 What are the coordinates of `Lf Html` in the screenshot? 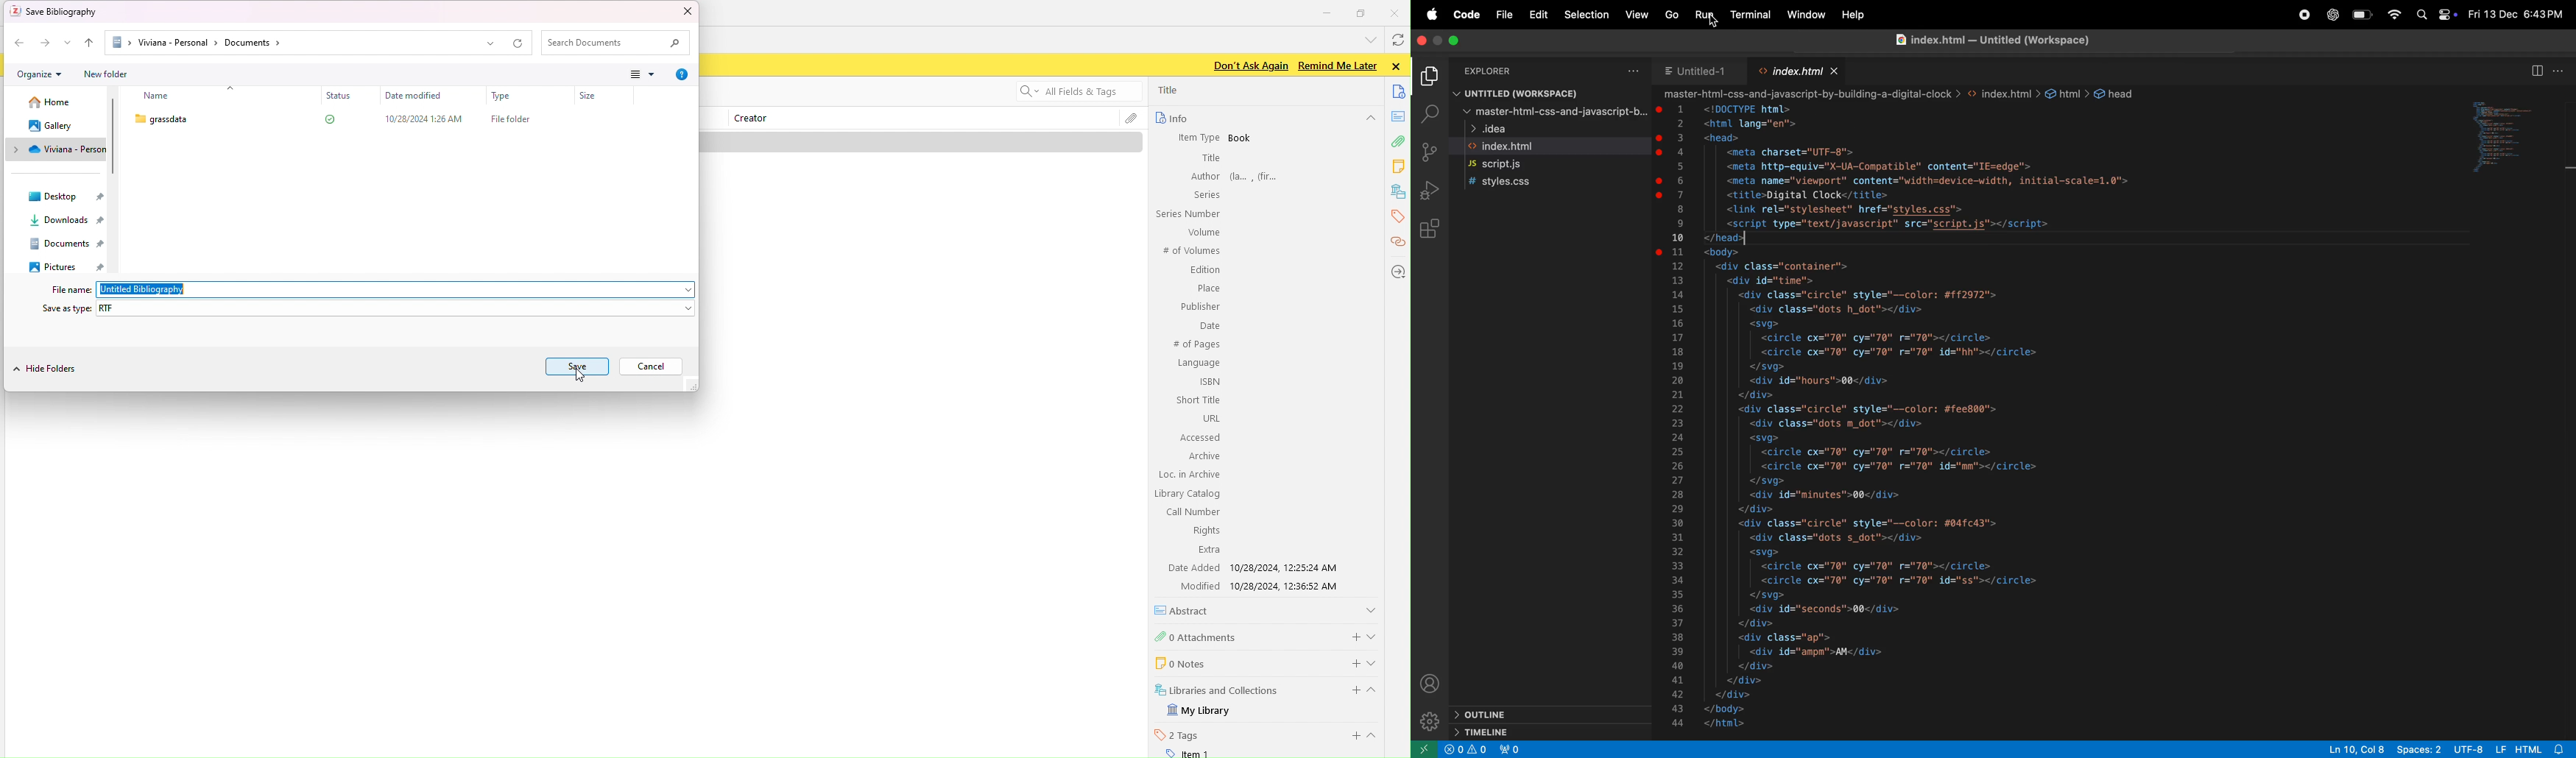 It's located at (2529, 749).